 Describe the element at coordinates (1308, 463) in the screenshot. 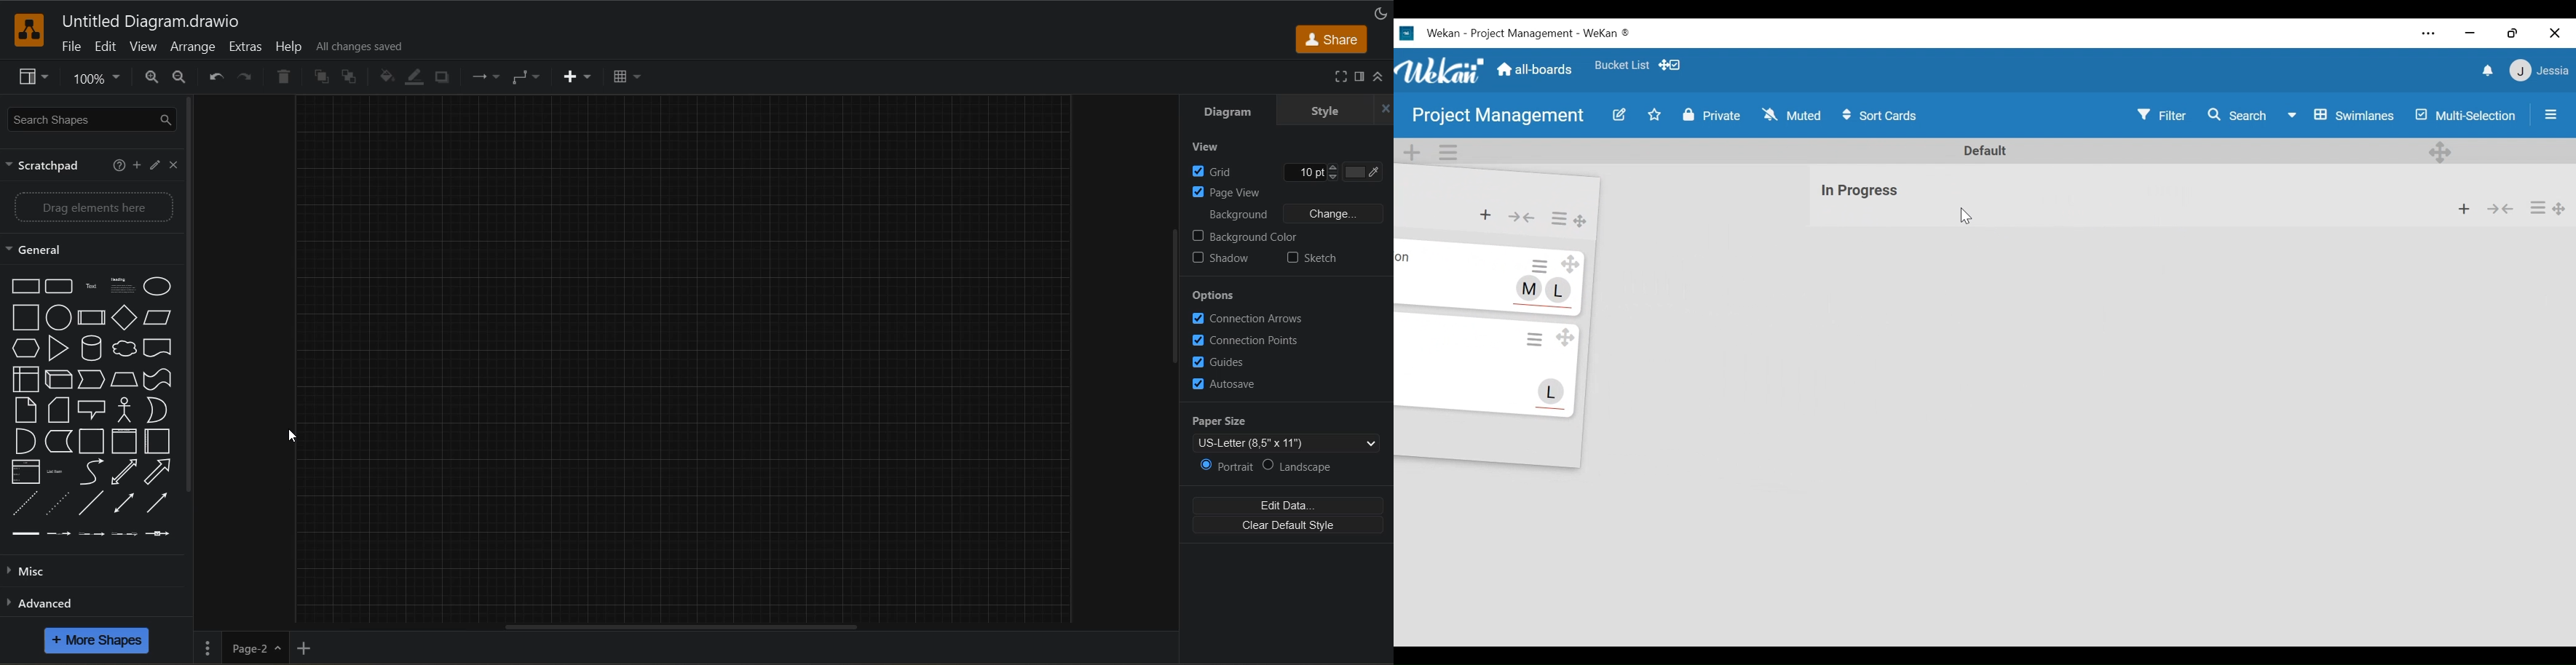

I see `landscape` at that location.